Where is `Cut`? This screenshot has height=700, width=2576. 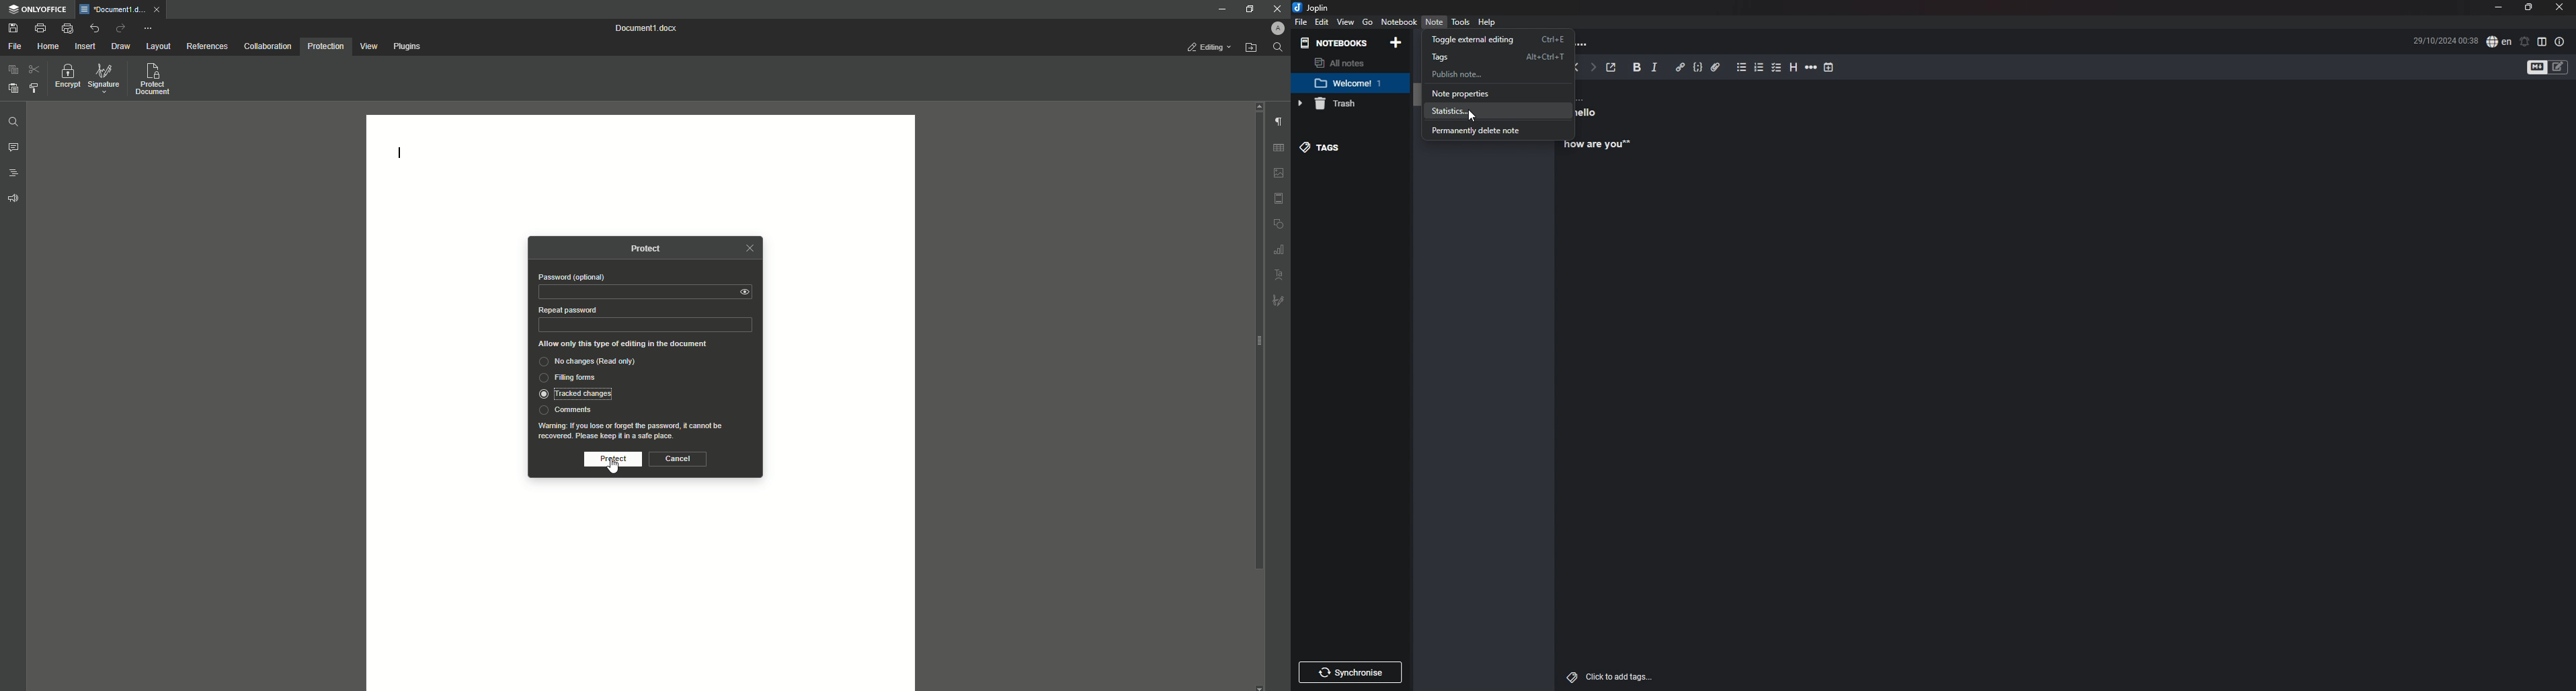
Cut is located at coordinates (36, 71).